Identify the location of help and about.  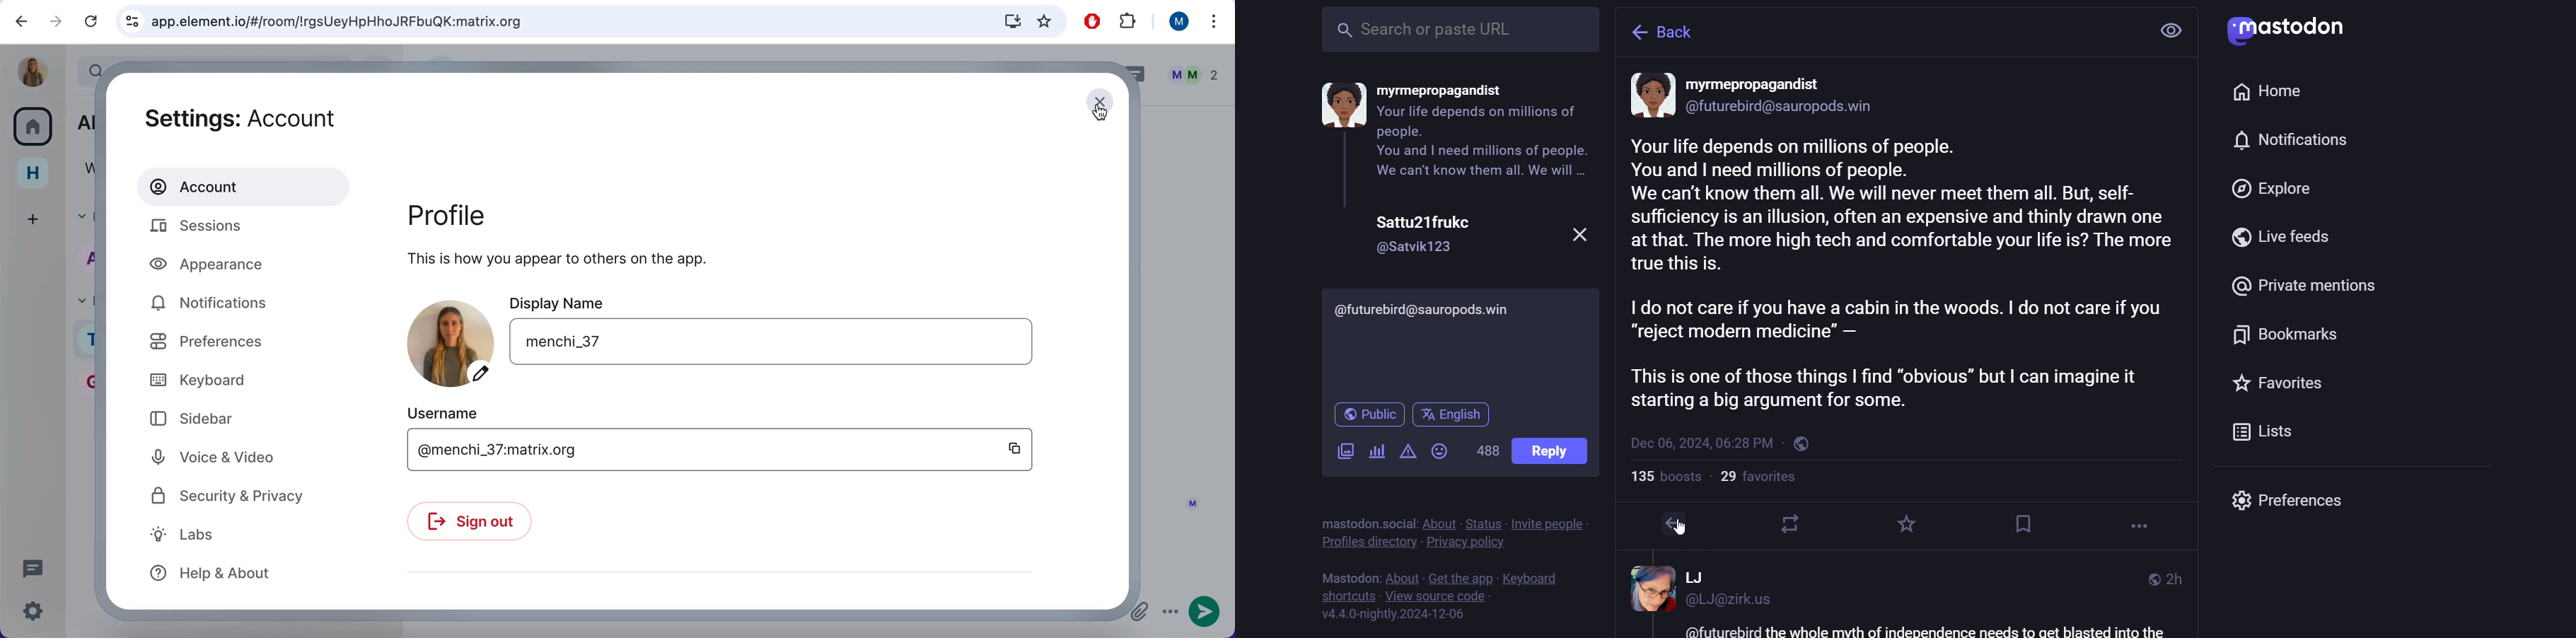
(227, 574).